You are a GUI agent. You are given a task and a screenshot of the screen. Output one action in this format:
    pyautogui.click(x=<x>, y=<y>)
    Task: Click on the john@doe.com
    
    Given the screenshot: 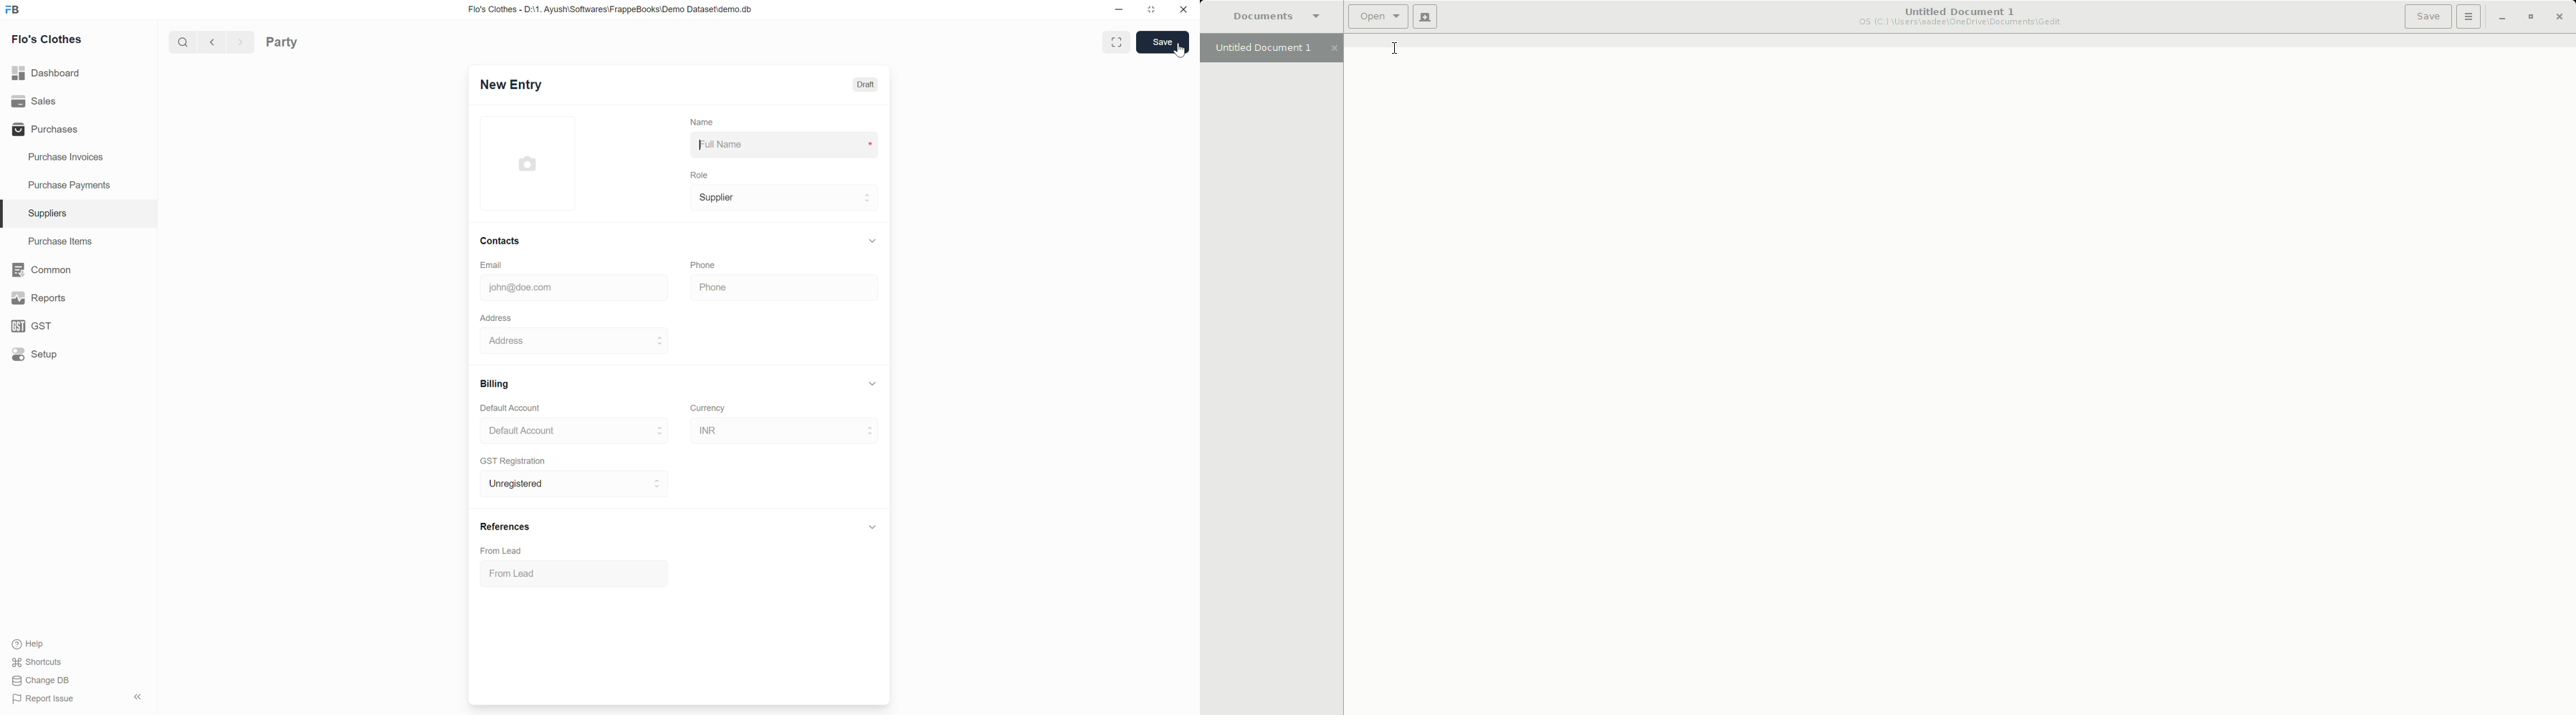 What is the action you would take?
    pyautogui.click(x=575, y=288)
    